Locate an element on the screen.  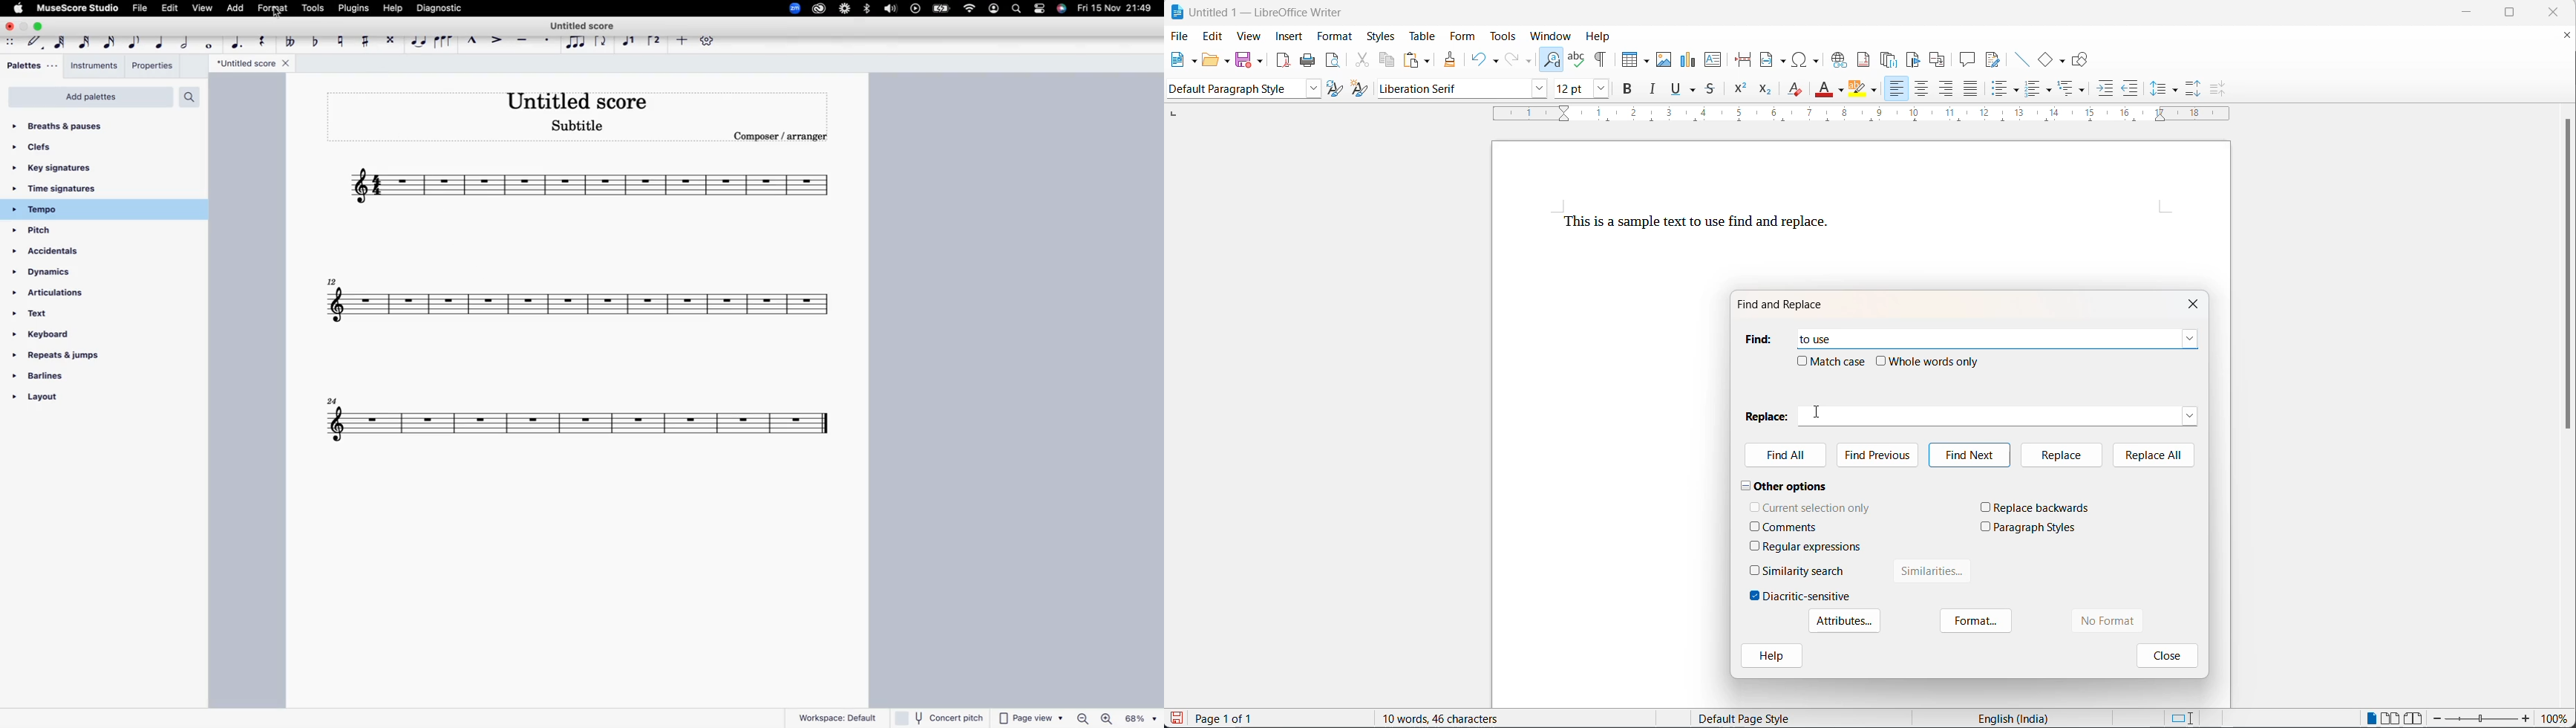
voice 2 is located at coordinates (655, 40).